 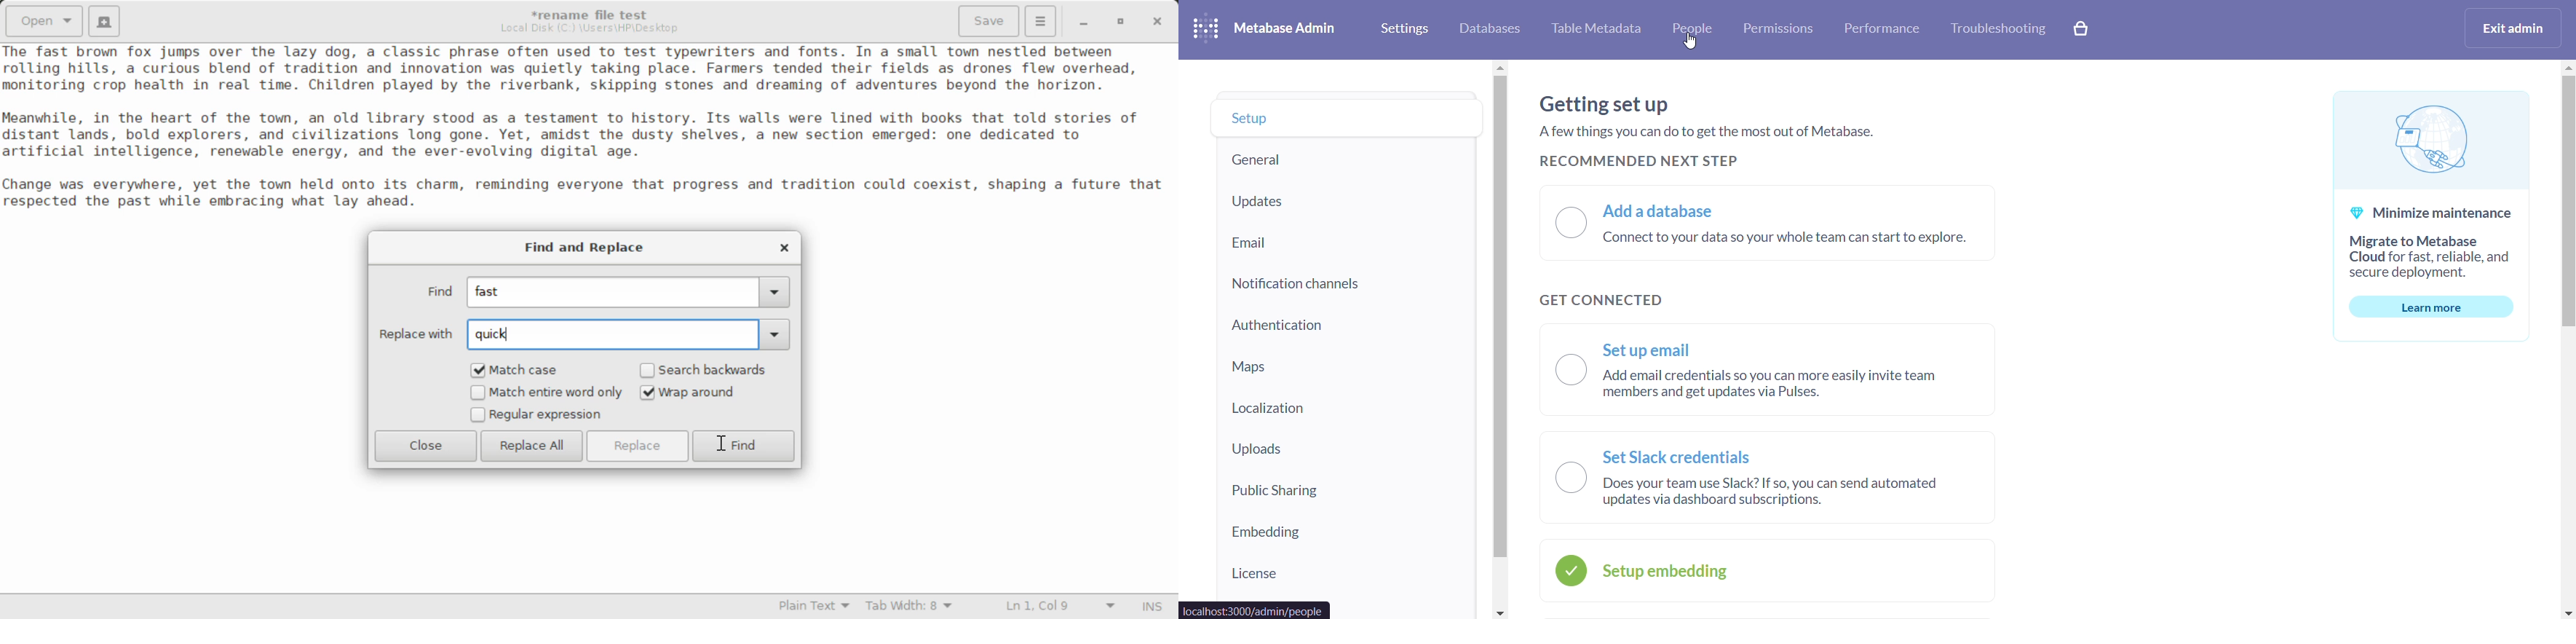 What do you see at coordinates (991, 20) in the screenshot?
I see `Save File` at bounding box center [991, 20].